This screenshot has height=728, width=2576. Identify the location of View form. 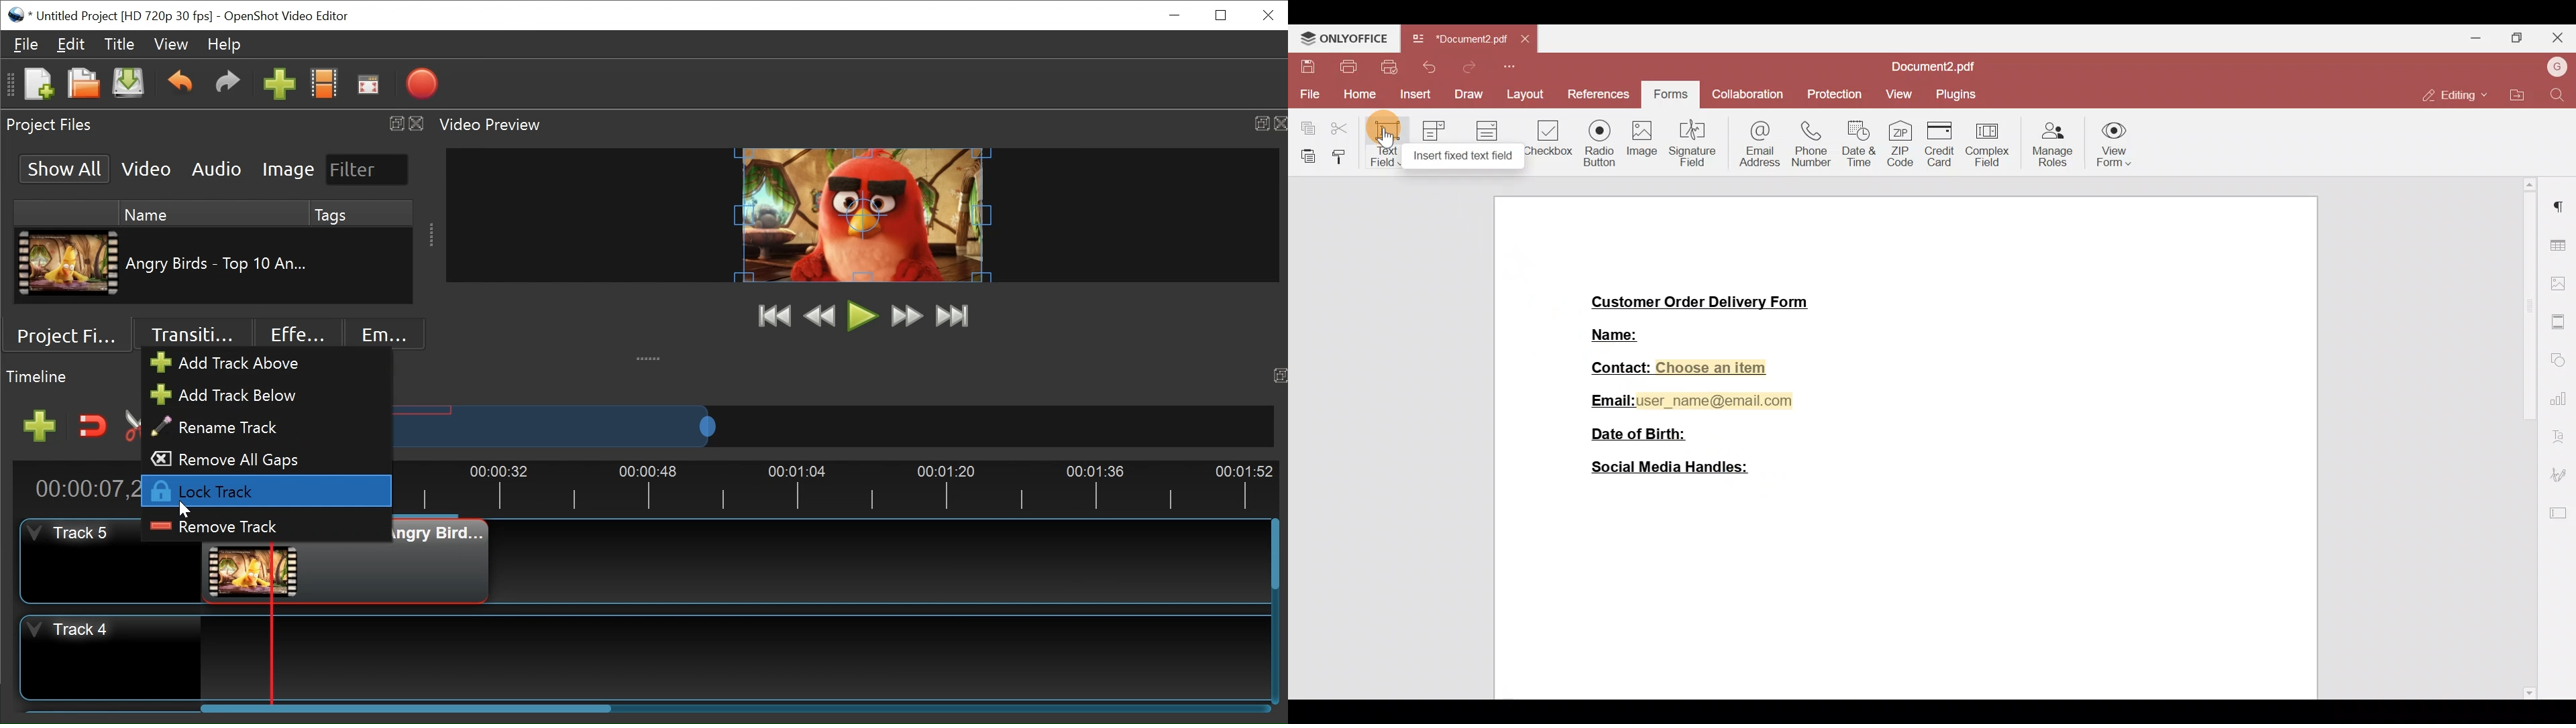
(2121, 142).